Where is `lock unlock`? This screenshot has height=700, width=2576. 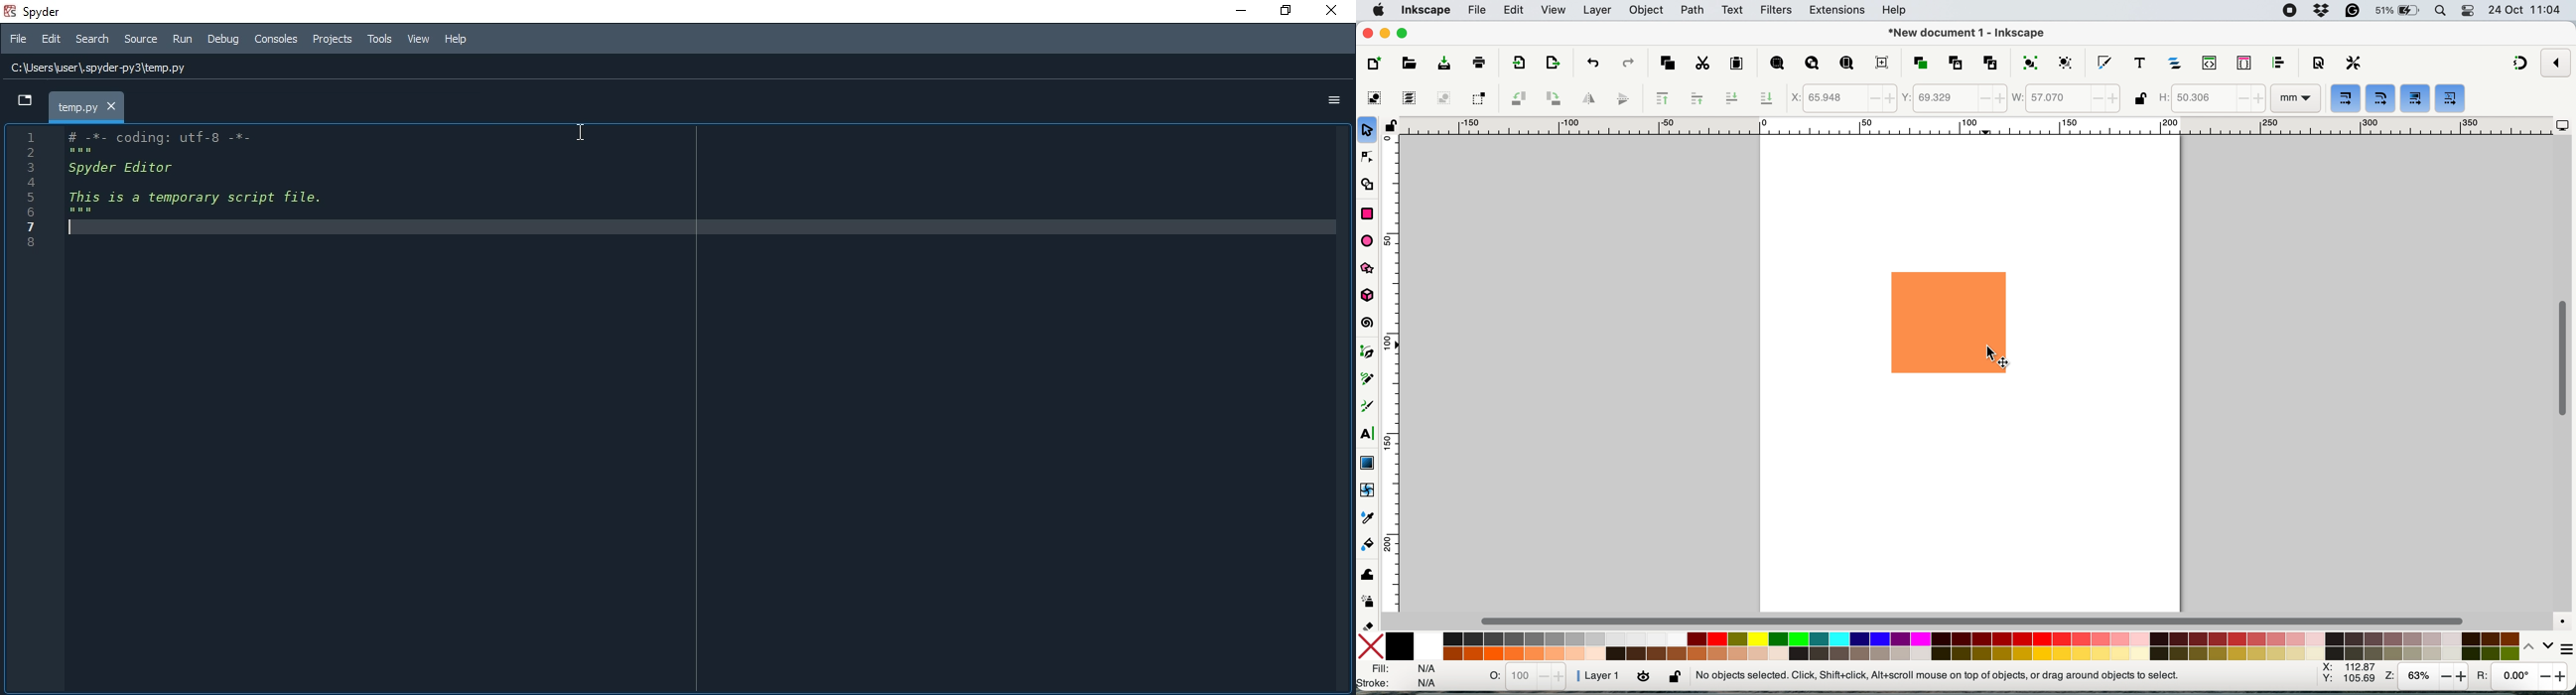
lock unlock is located at coordinates (2140, 100).